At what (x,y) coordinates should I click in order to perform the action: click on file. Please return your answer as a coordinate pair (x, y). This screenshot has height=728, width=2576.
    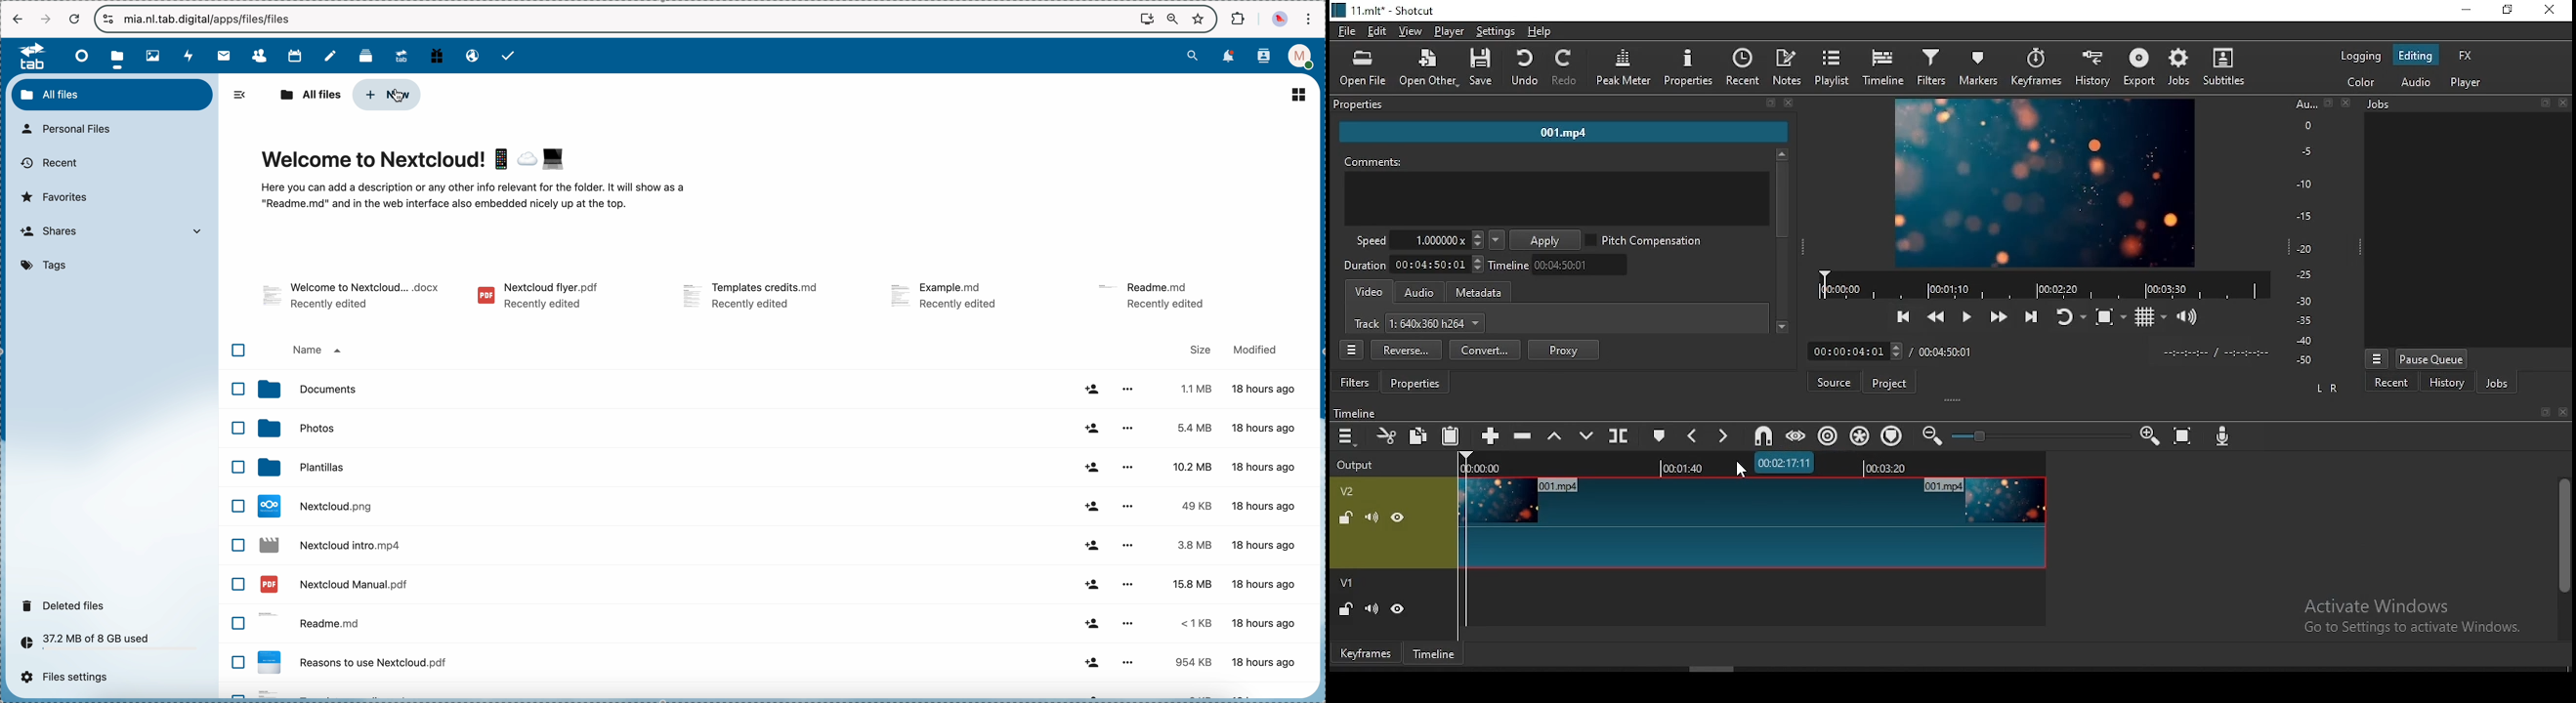
    Looking at the image, I should click on (658, 505).